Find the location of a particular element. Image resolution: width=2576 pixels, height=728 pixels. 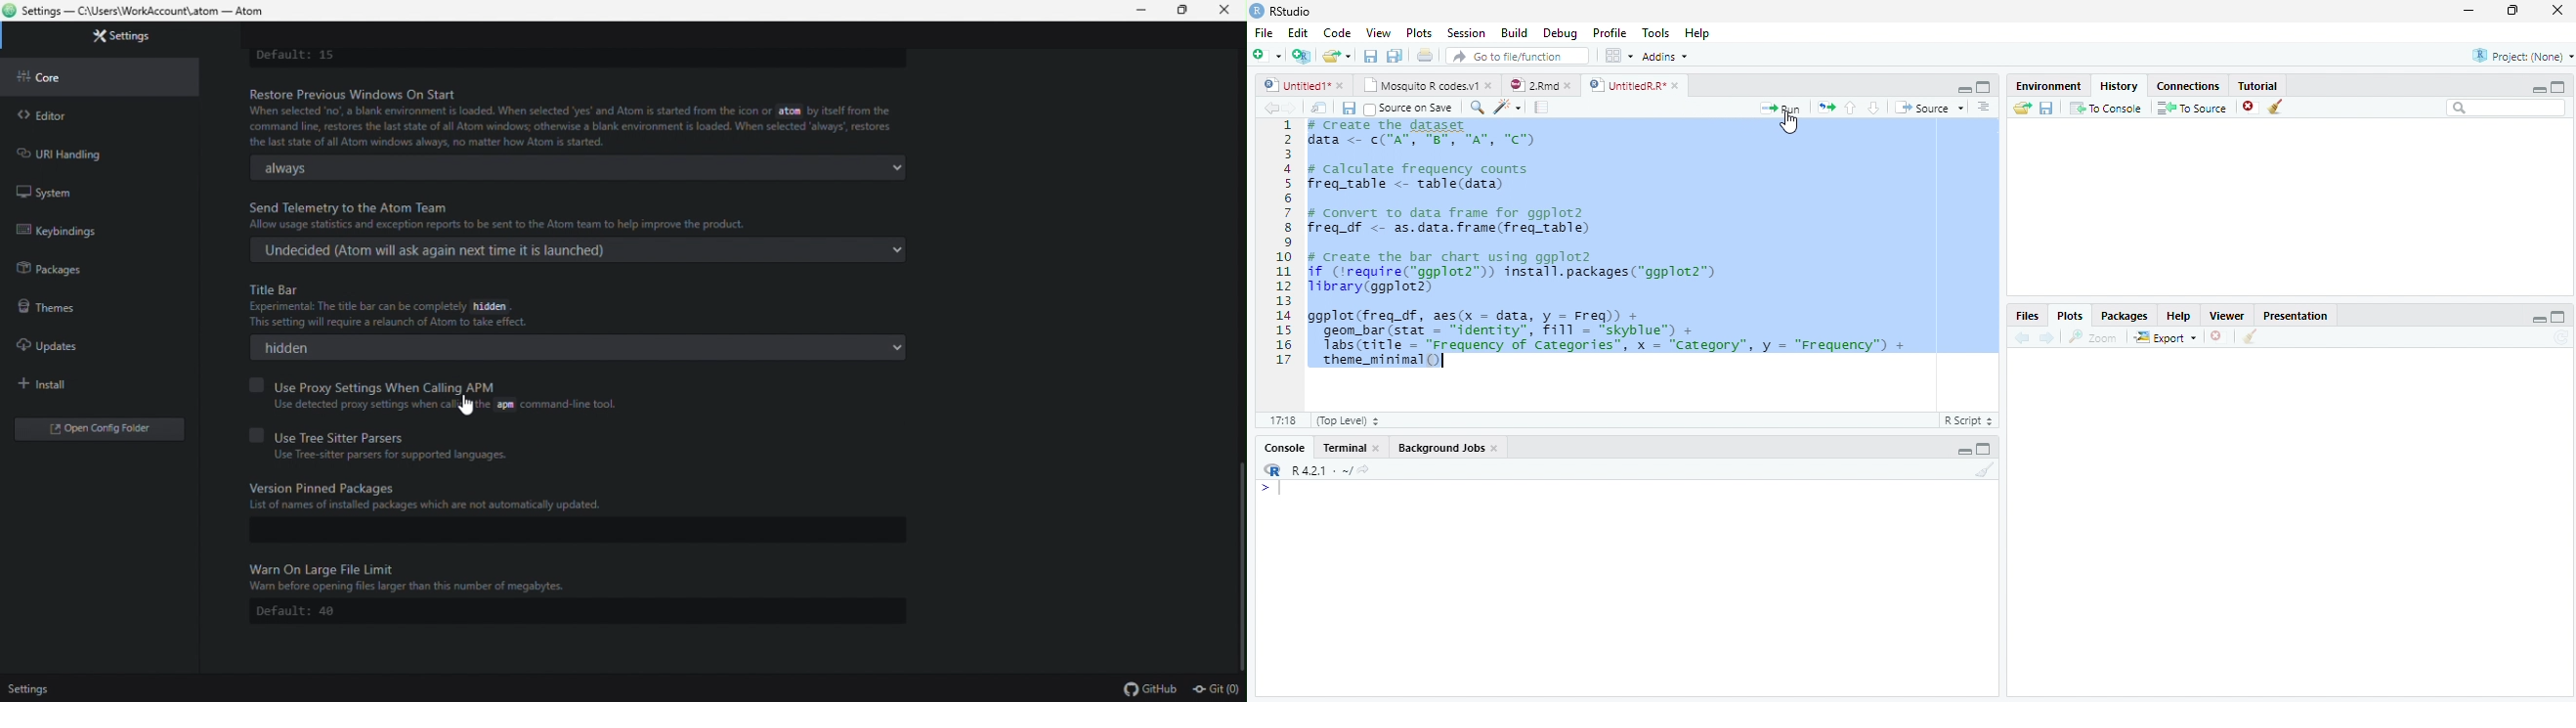

Viewer is located at coordinates (2232, 317).